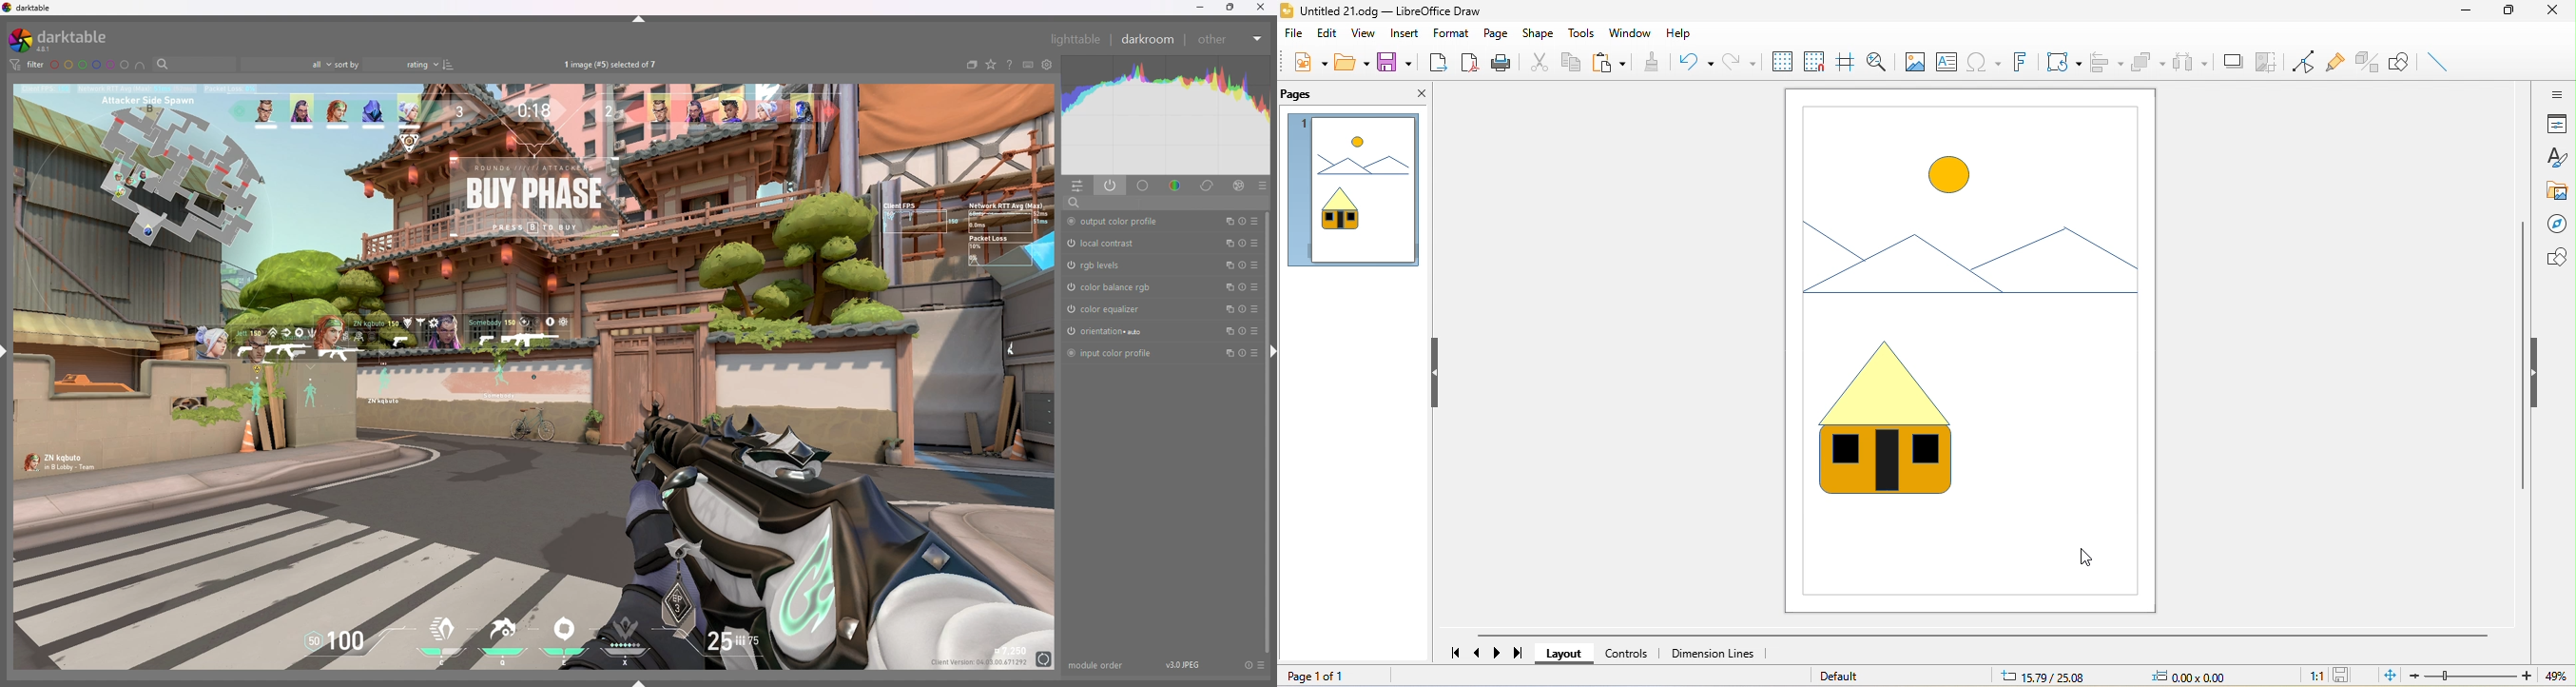 The height and width of the screenshot is (700, 2576). What do you see at coordinates (2549, 11) in the screenshot?
I see `close` at bounding box center [2549, 11].